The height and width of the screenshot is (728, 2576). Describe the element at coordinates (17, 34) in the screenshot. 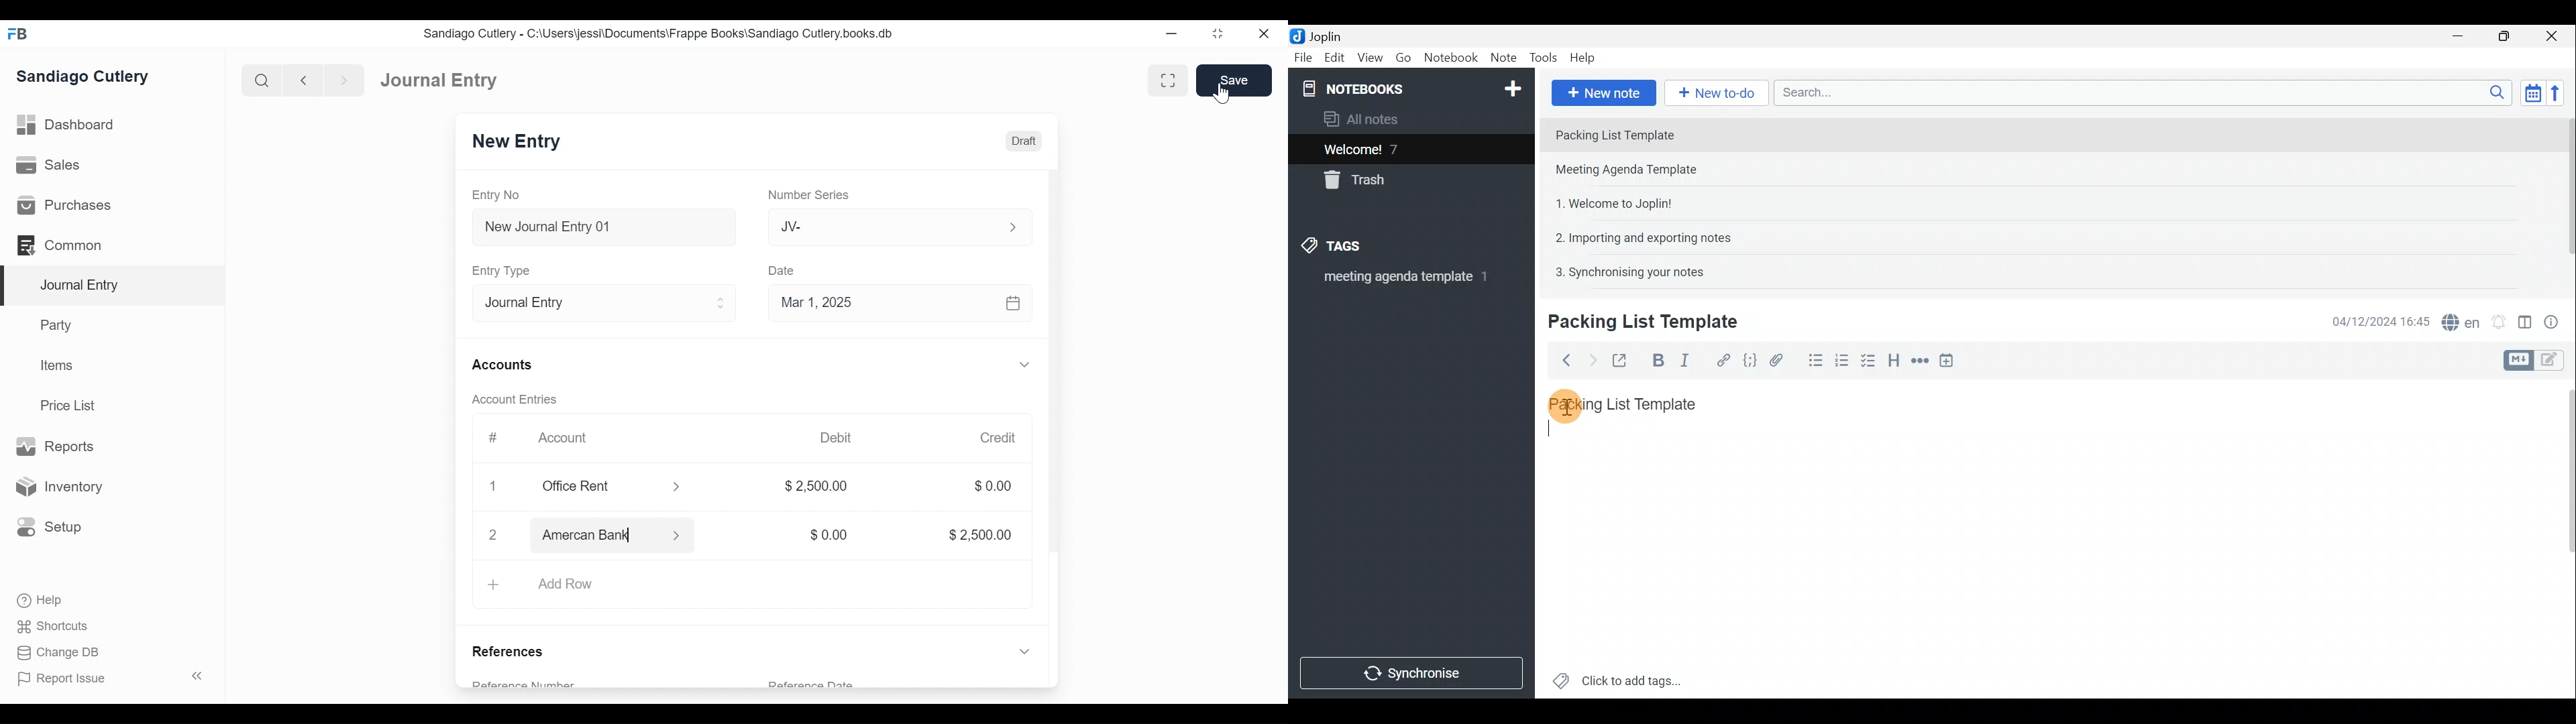

I see `FrappeBooks logo` at that location.